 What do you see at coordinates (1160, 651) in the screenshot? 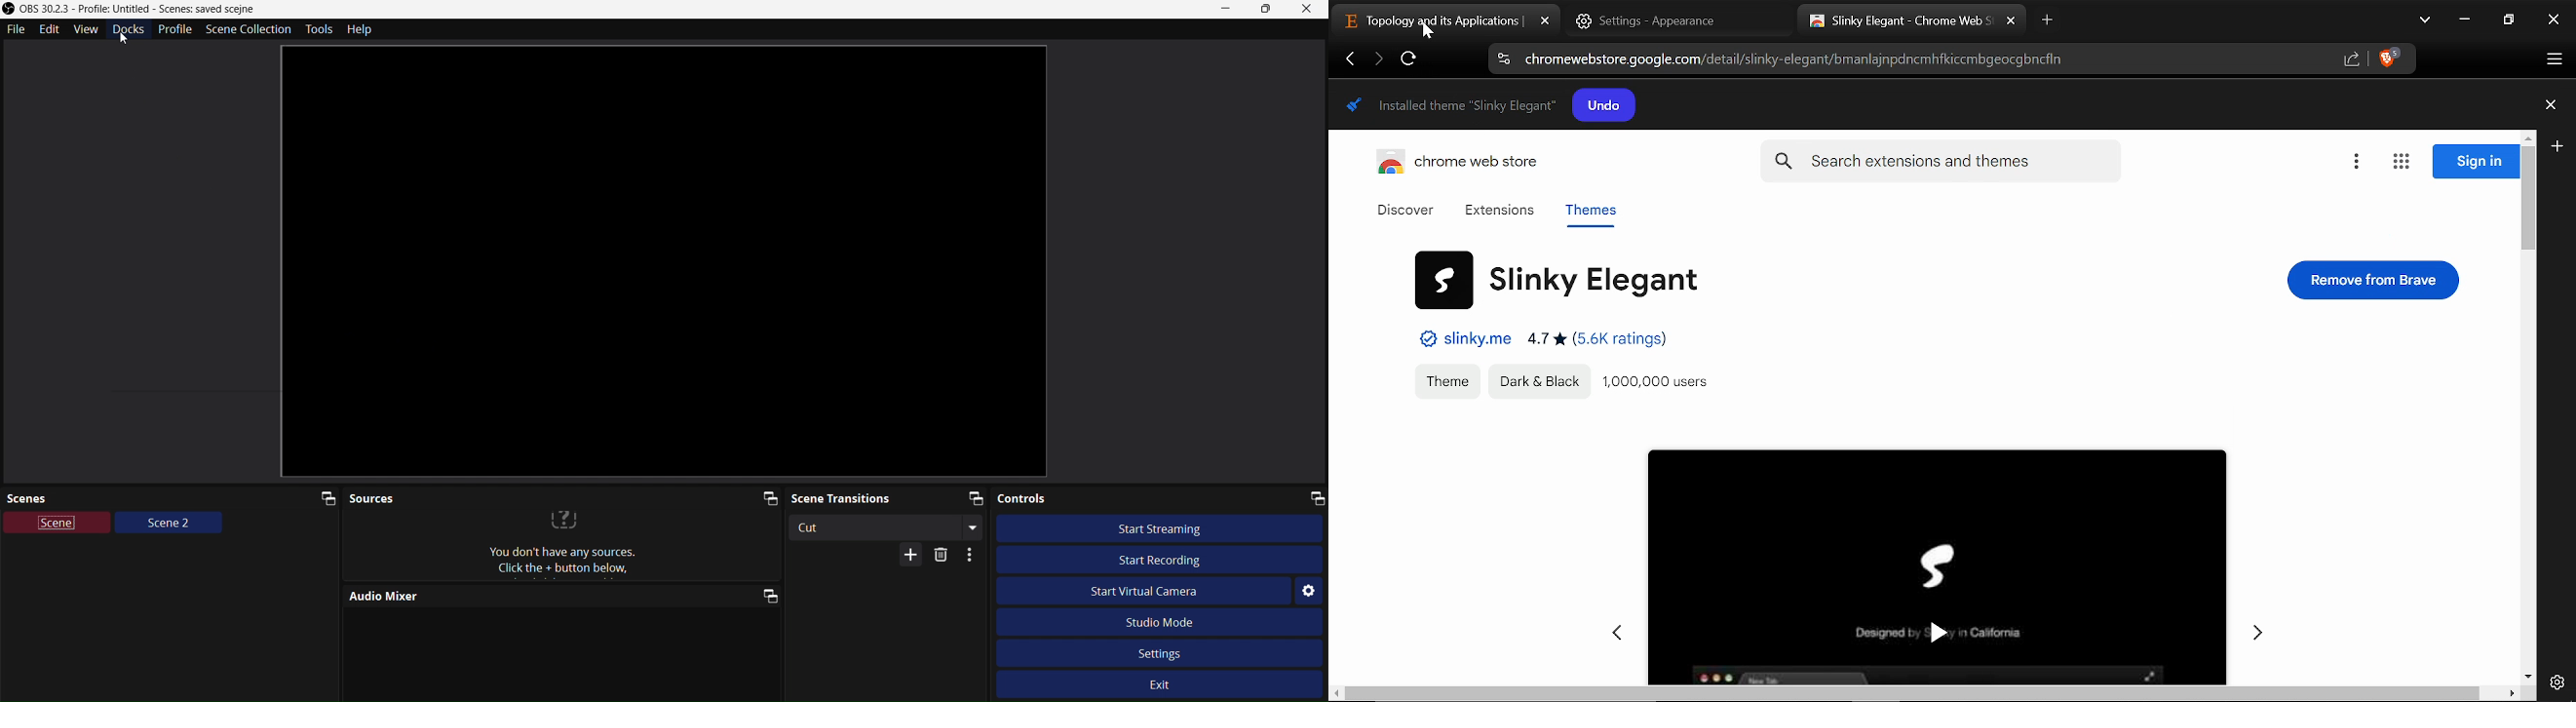
I see `Settings` at bounding box center [1160, 651].